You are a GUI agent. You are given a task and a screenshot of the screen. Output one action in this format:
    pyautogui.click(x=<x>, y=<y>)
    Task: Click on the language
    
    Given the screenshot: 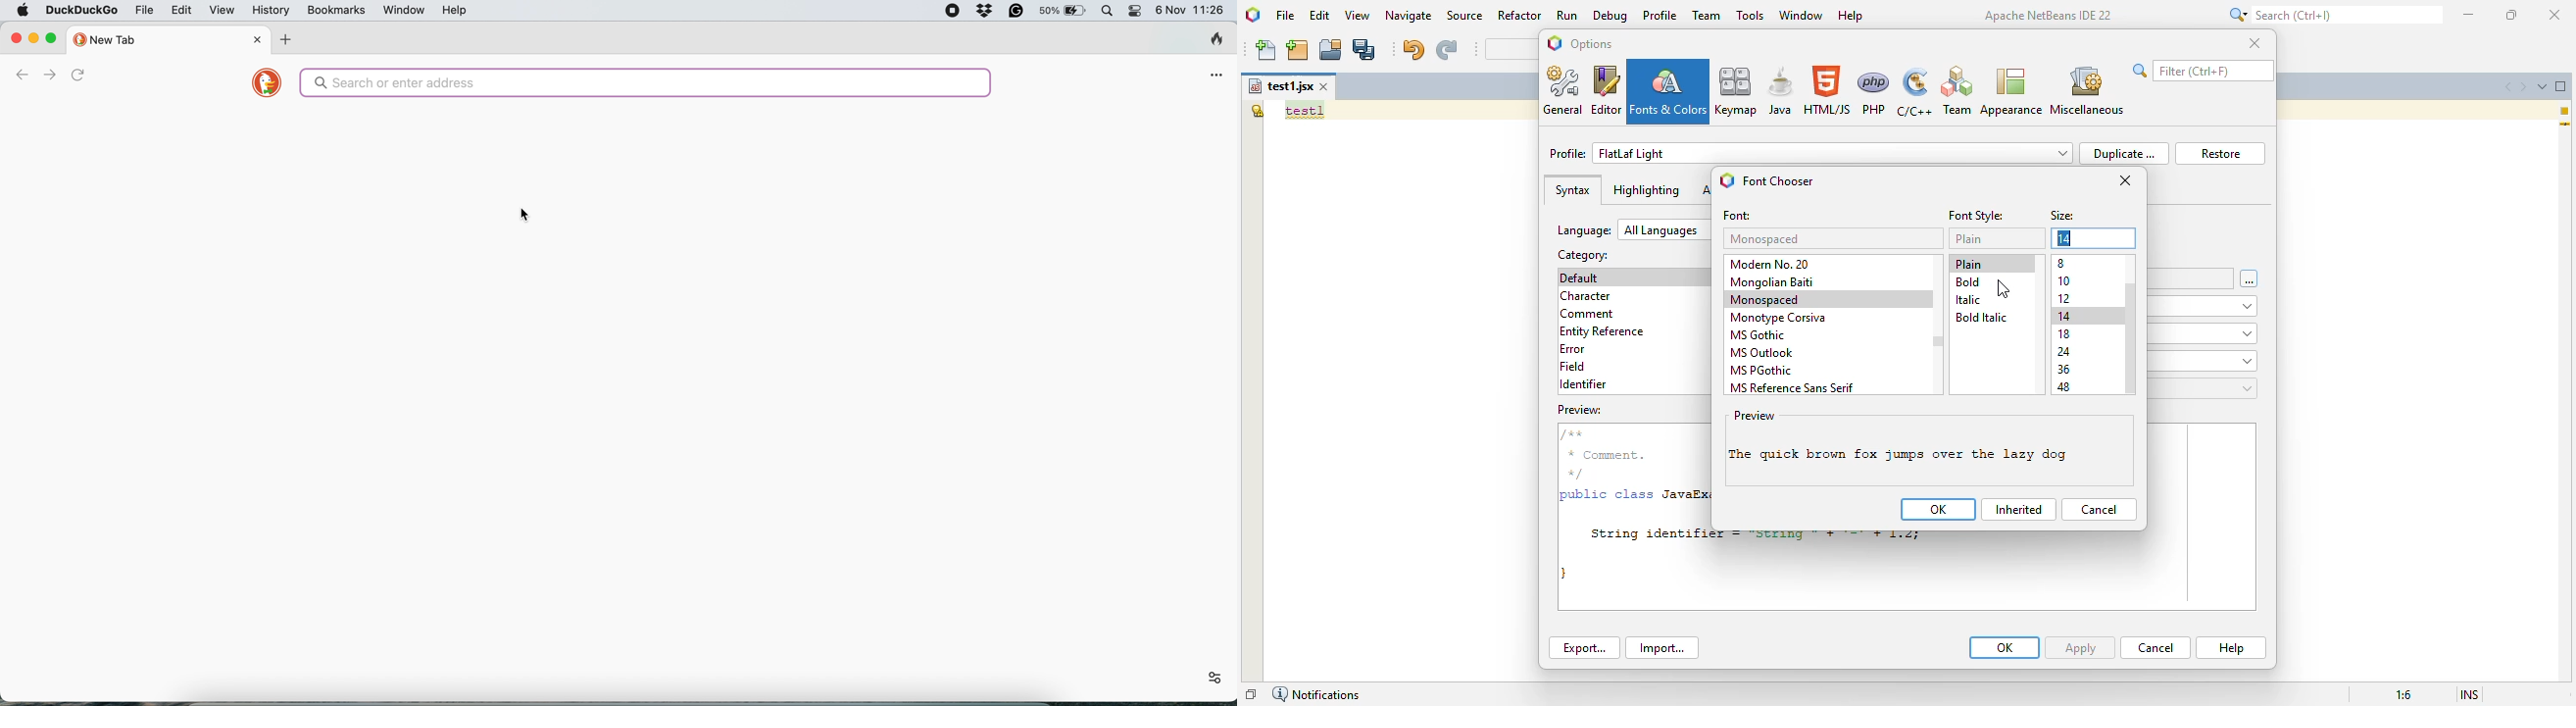 What is the action you would take?
    pyautogui.click(x=1632, y=229)
    